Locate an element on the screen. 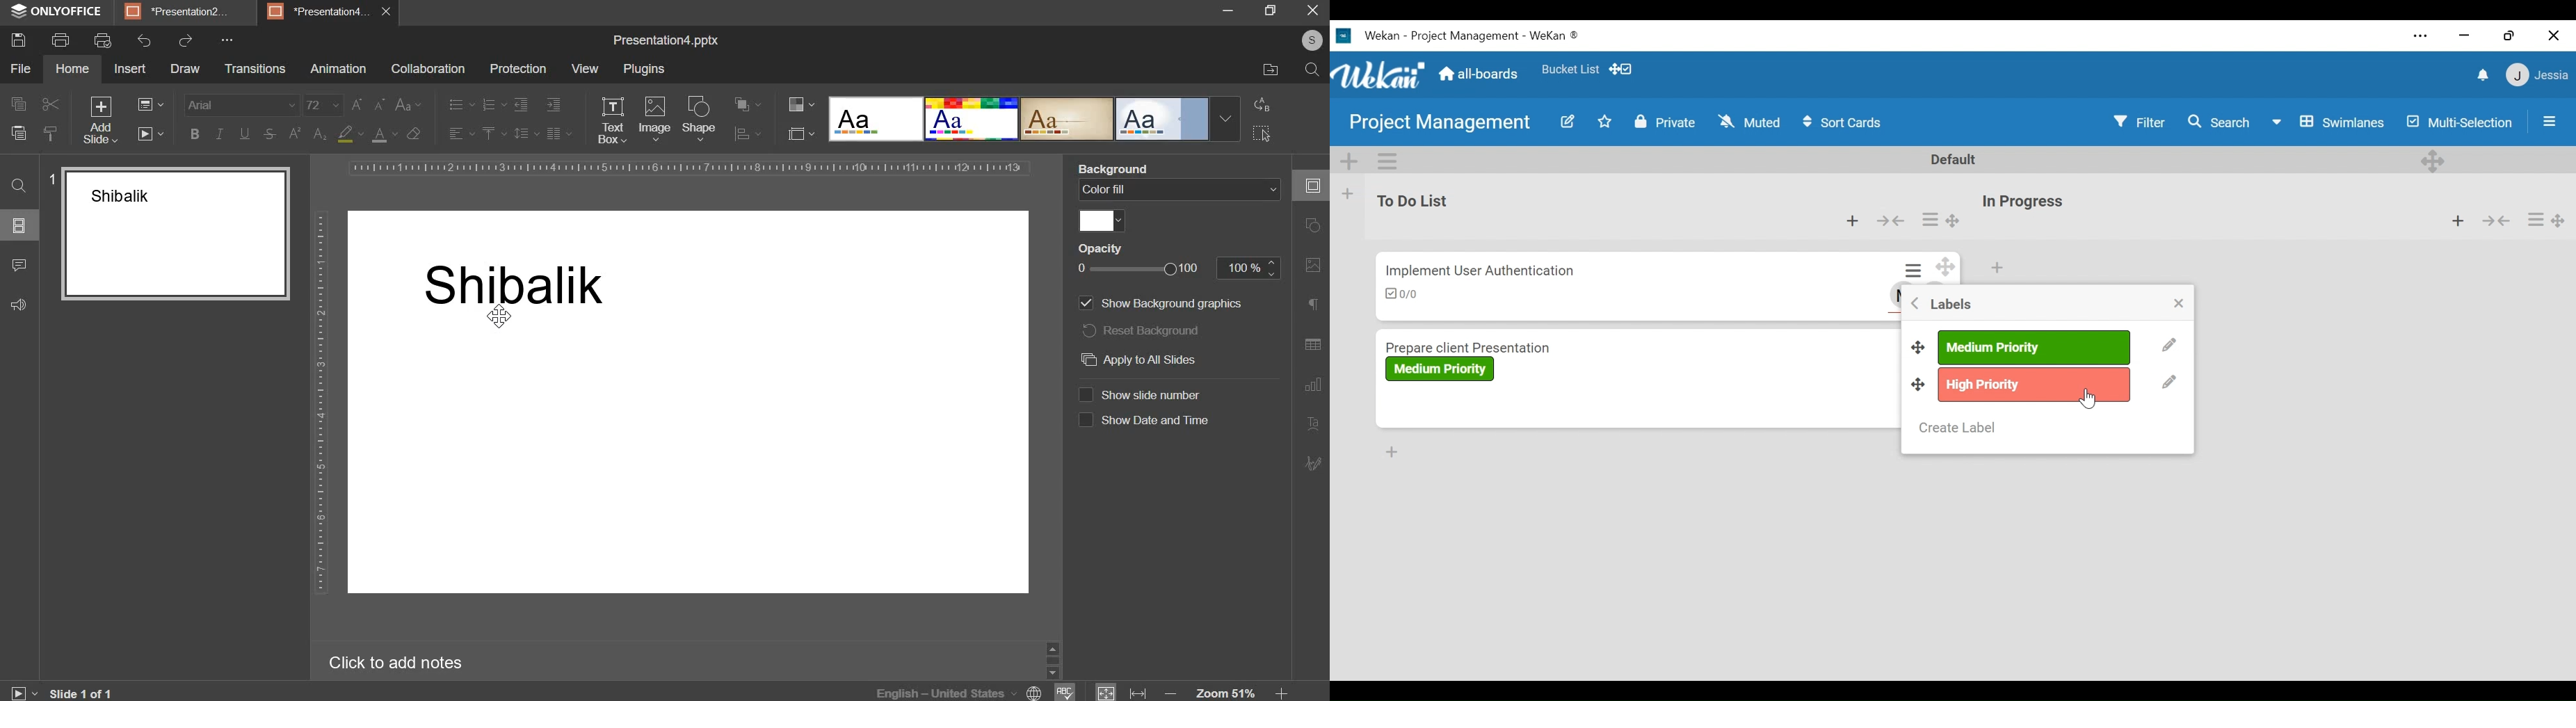 The height and width of the screenshot is (728, 2576). home is located at coordinates (72, 68).